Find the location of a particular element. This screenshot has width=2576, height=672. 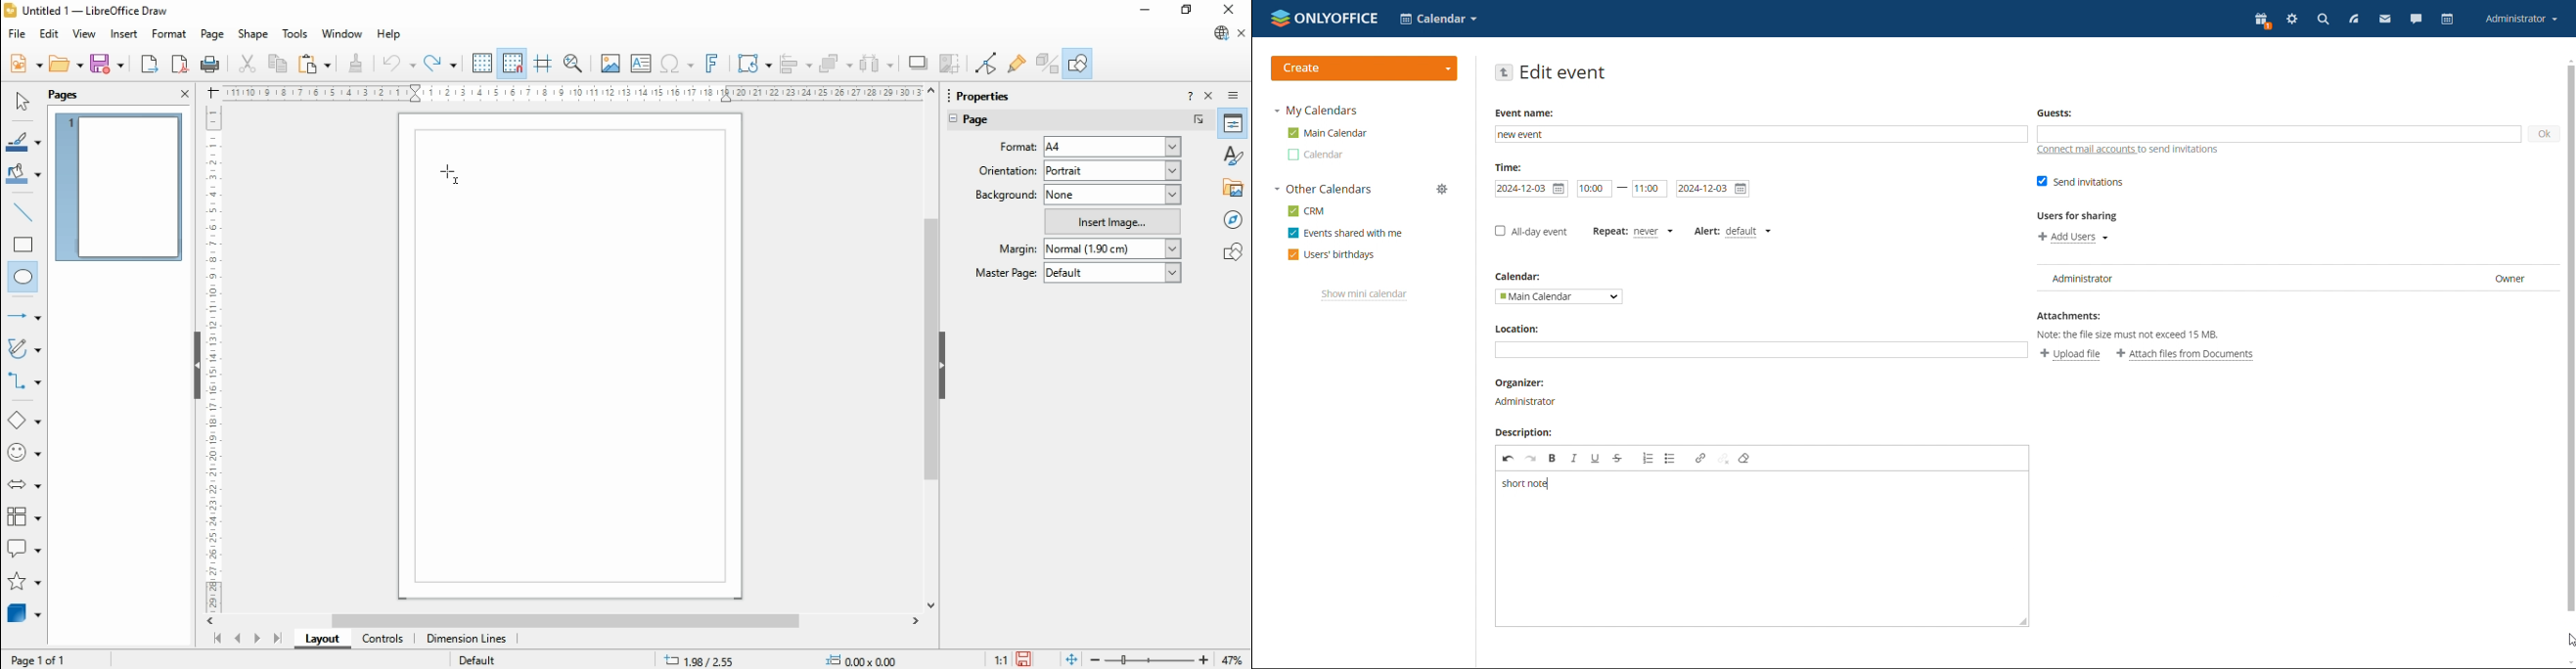

page orientation is located at coordinates (1005, 169).